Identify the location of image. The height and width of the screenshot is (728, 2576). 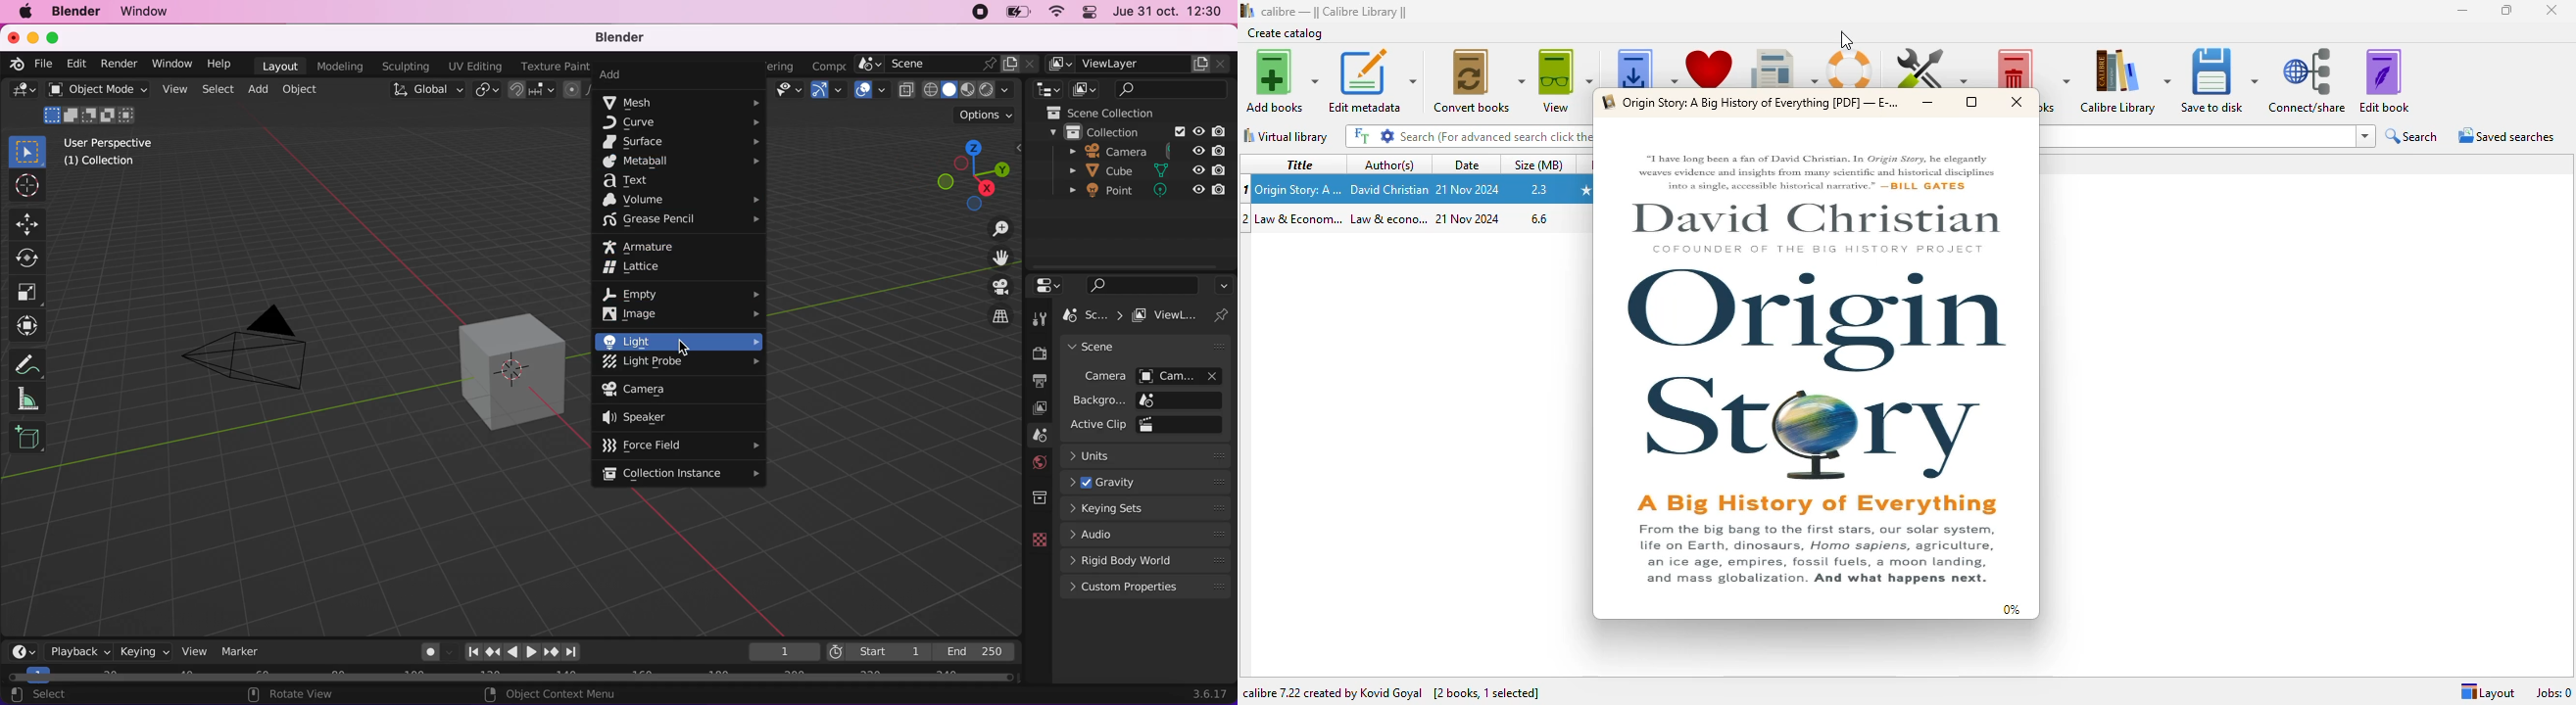
(679, 313).